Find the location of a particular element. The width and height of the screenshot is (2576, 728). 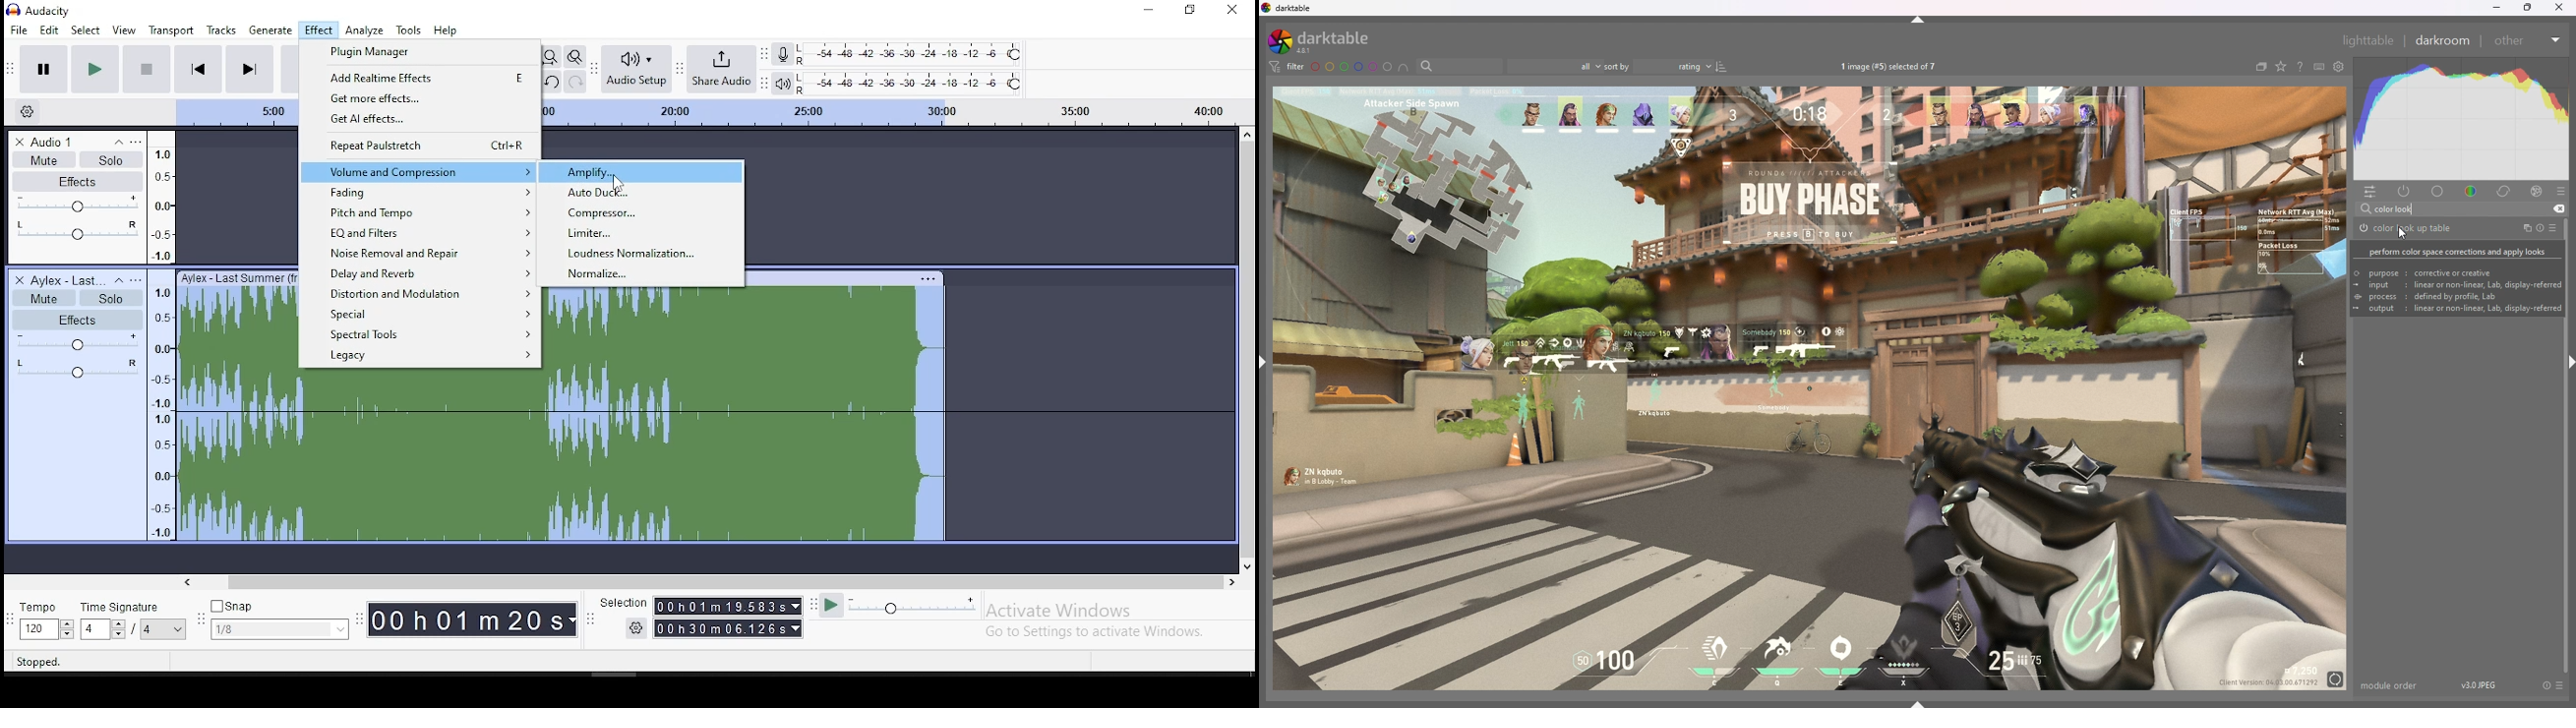

hide is located at coordinates (1918, 20).